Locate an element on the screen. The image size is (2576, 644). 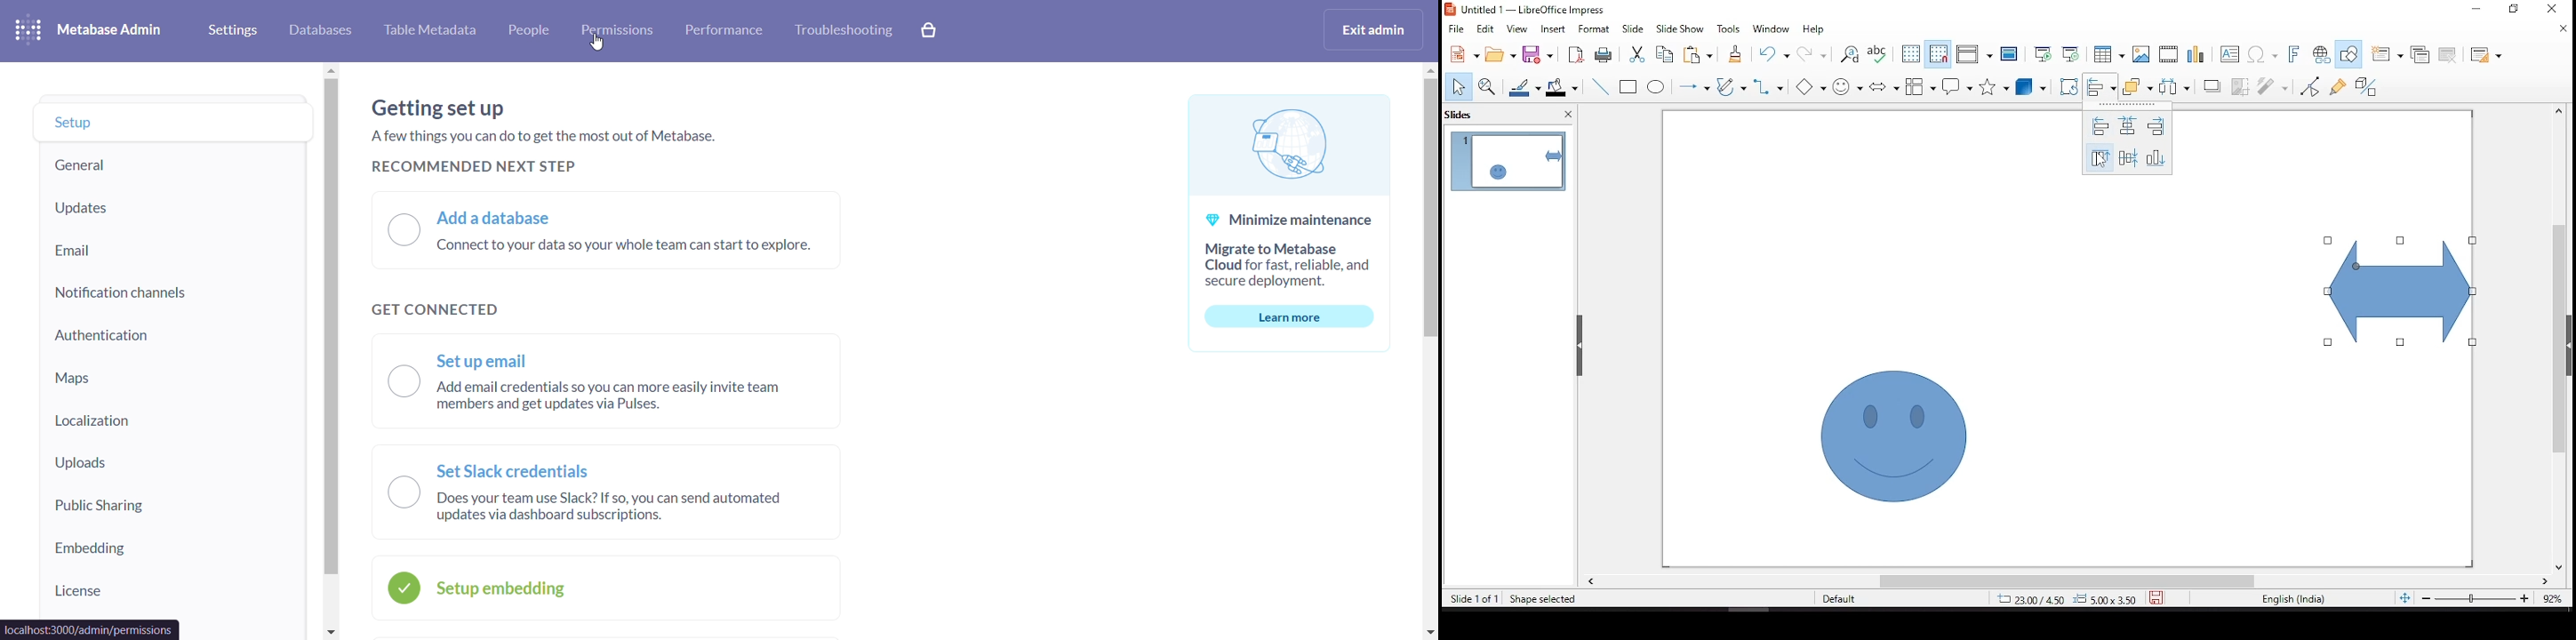
database is located at coordinates (317, 30).